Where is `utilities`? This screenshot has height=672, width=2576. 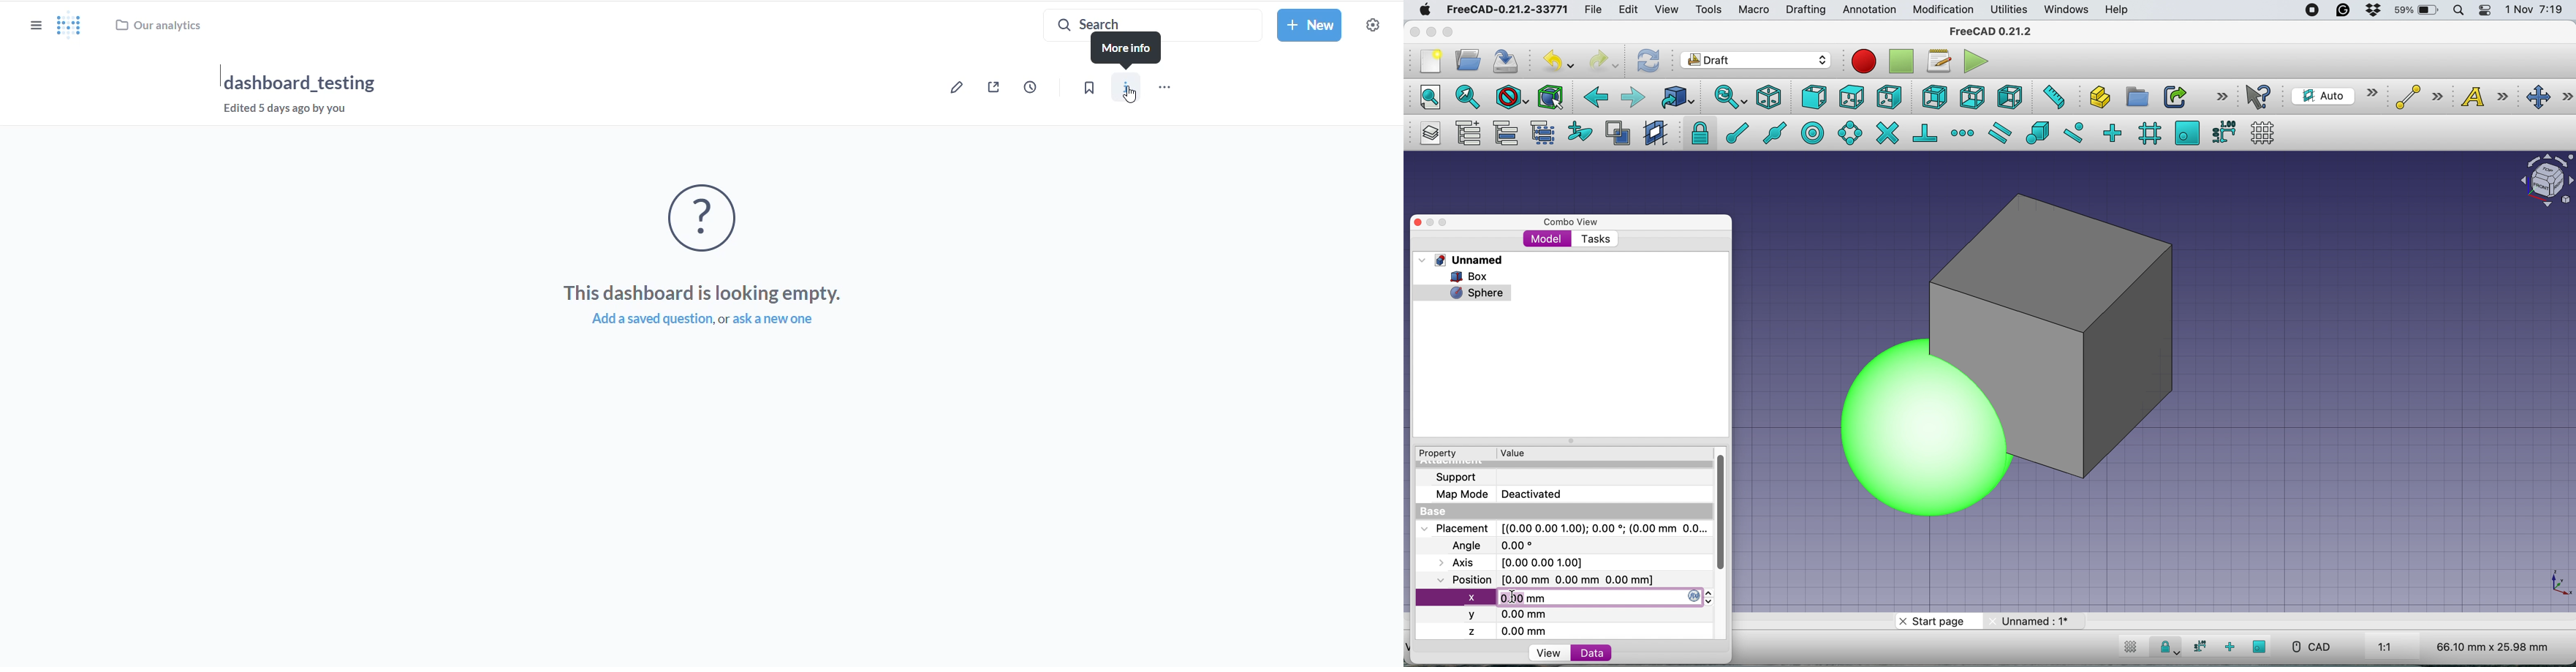
utilities is located at coordinates (2010, 10).